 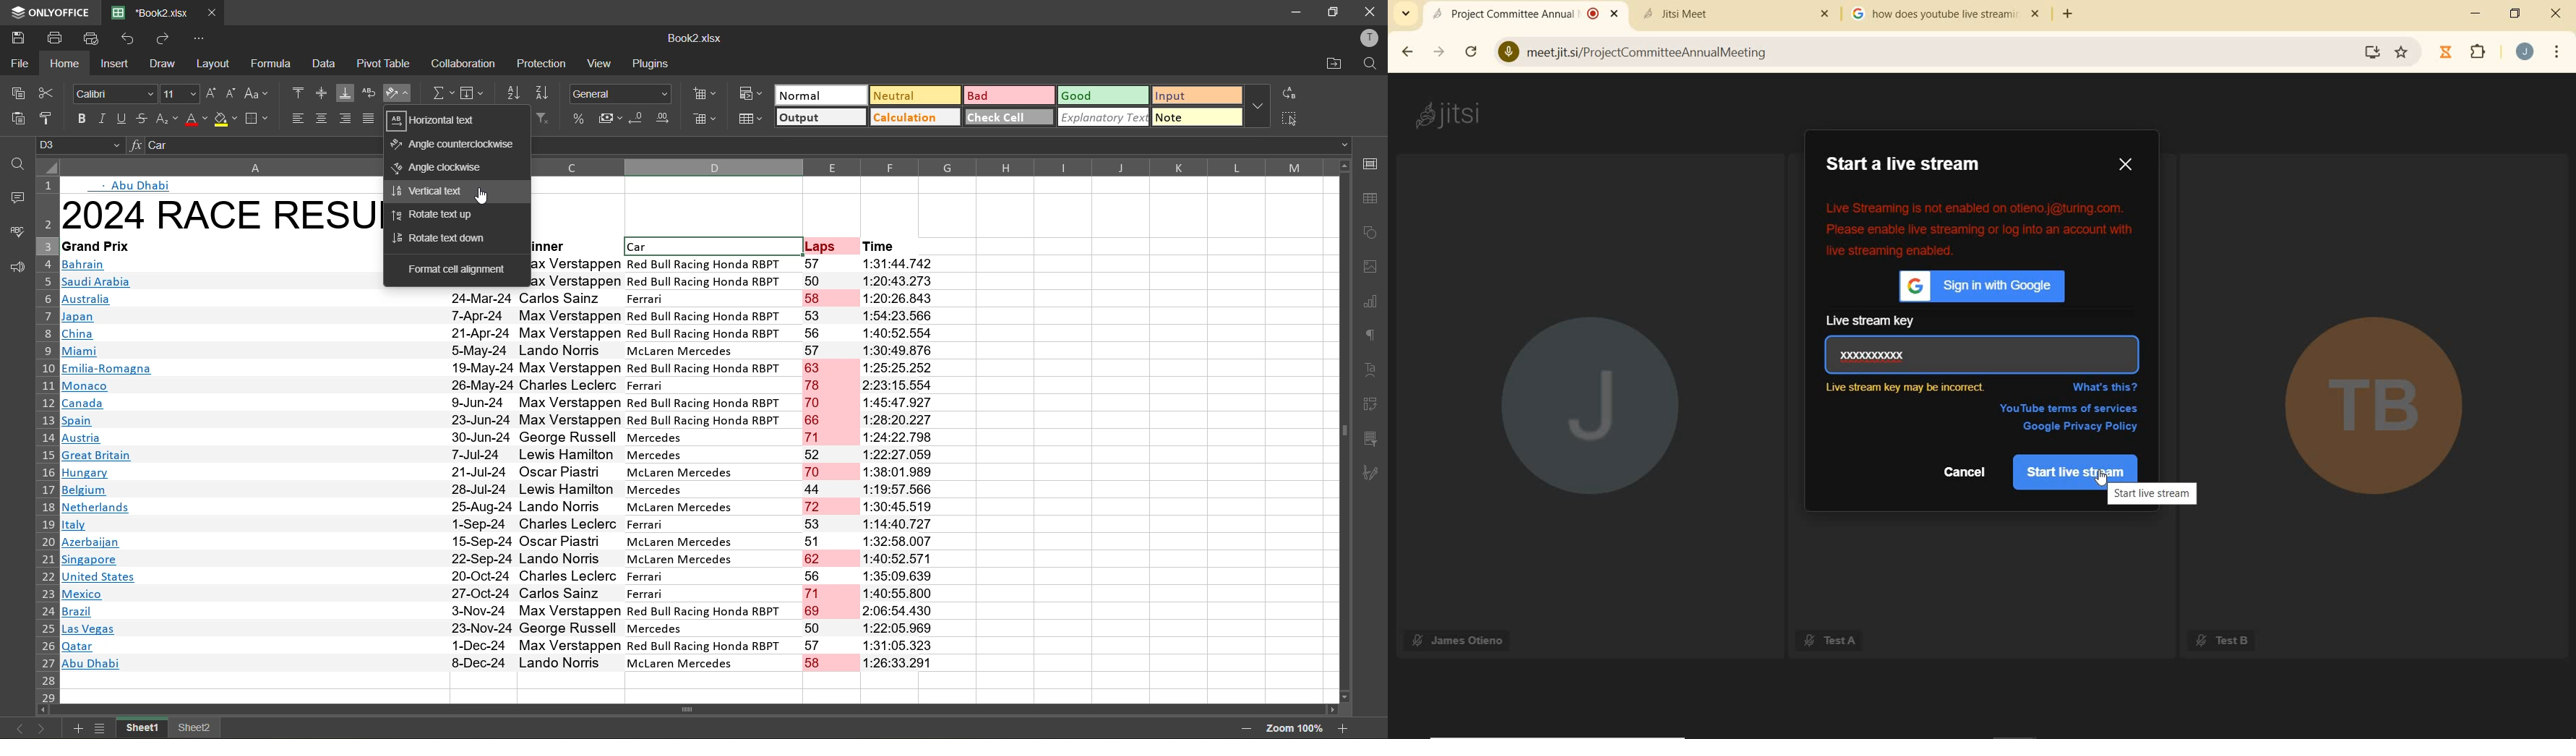 I want to click on align center, so click(x=324, y=119).